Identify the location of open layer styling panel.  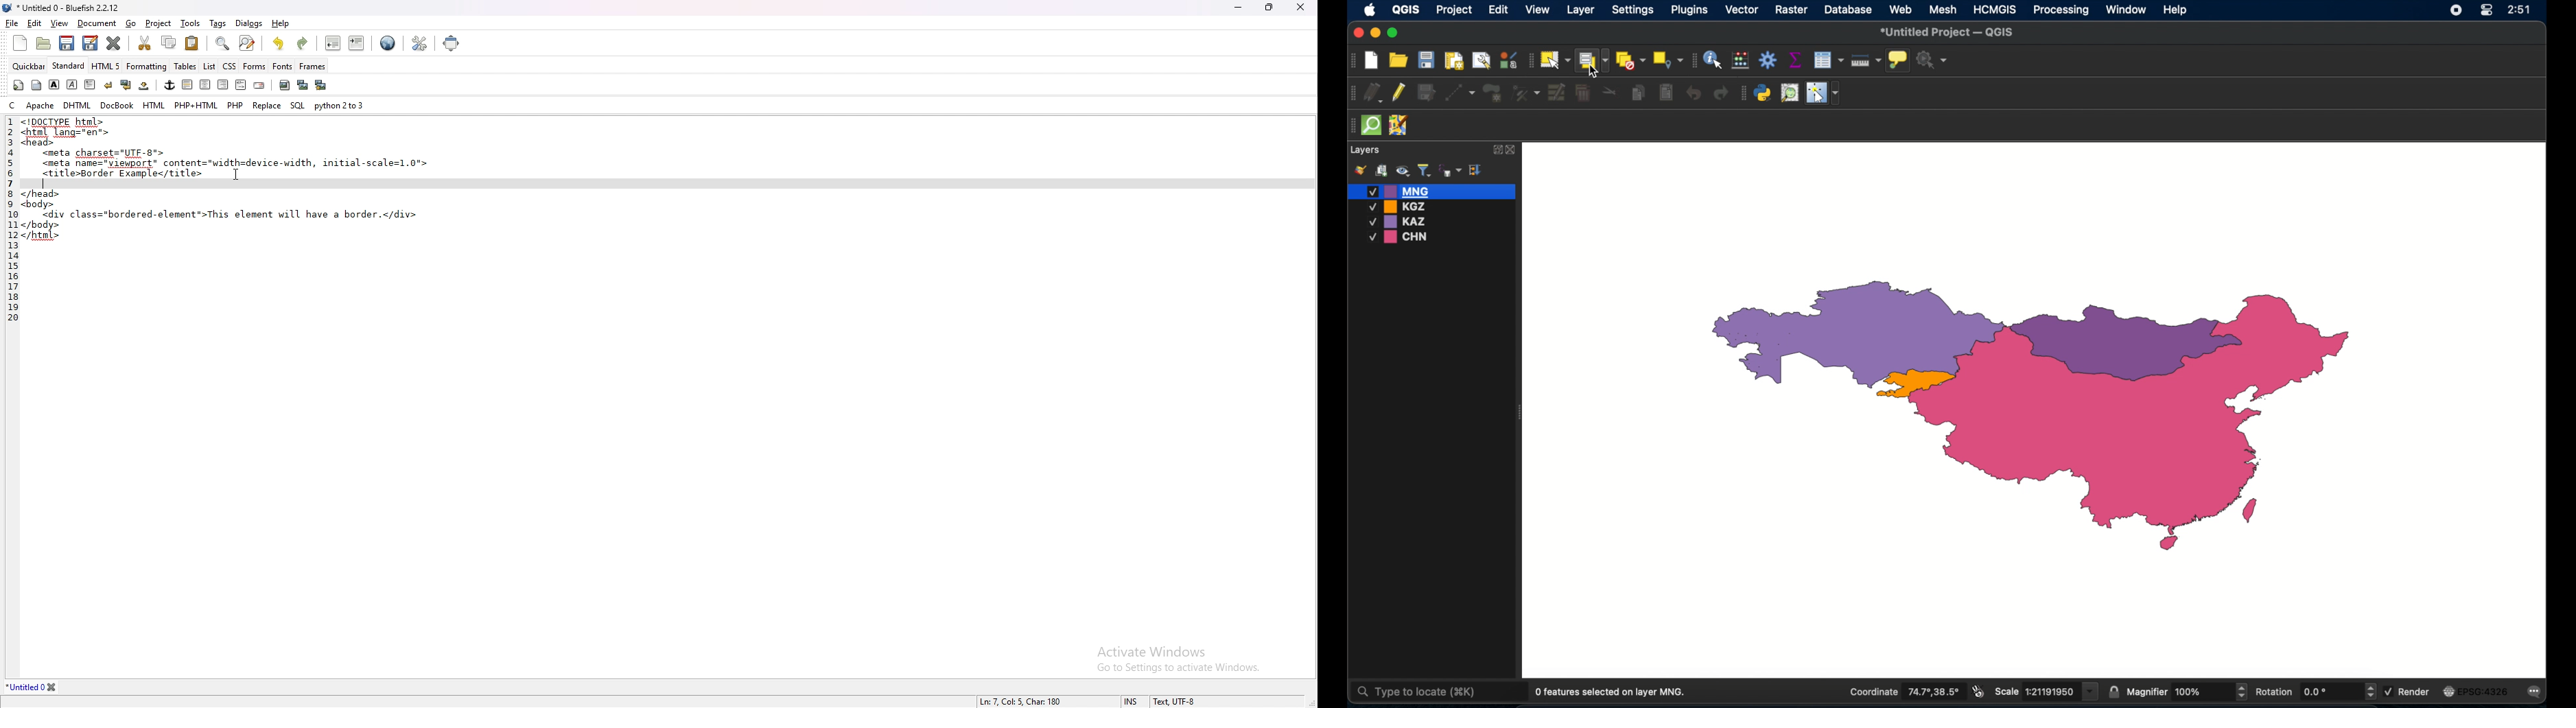
(1360, 170).